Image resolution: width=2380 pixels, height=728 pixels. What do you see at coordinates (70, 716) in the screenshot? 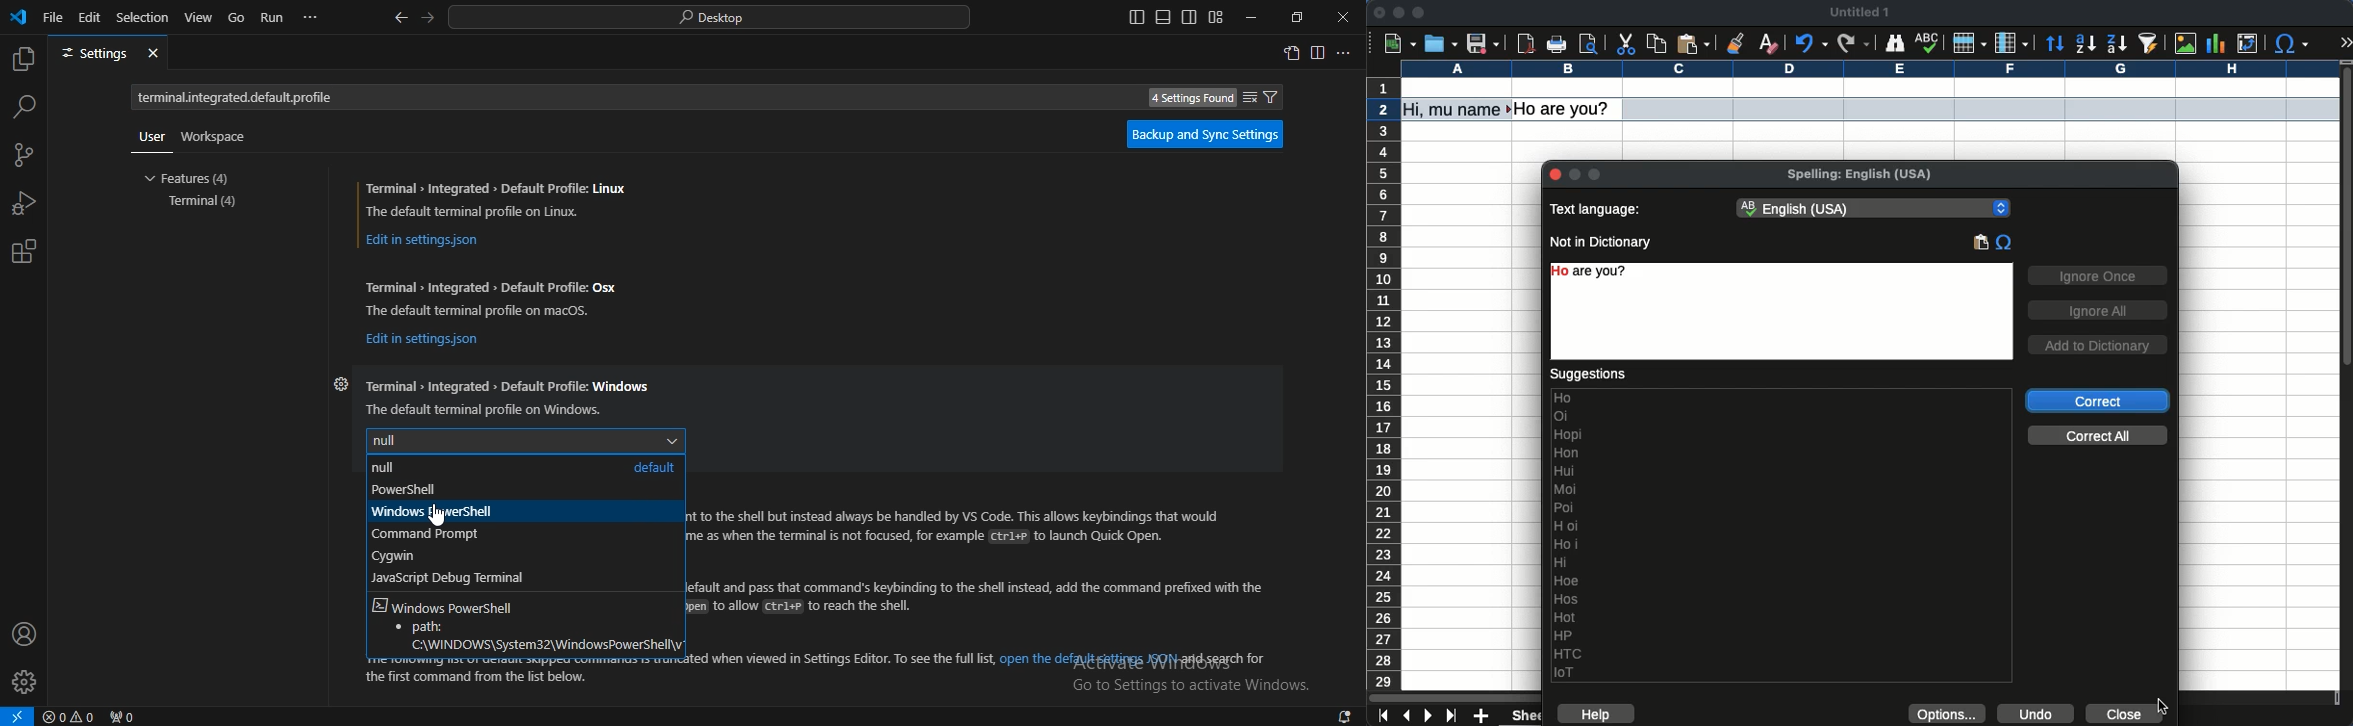
I see `no problems` at bounding box center [70, 716].